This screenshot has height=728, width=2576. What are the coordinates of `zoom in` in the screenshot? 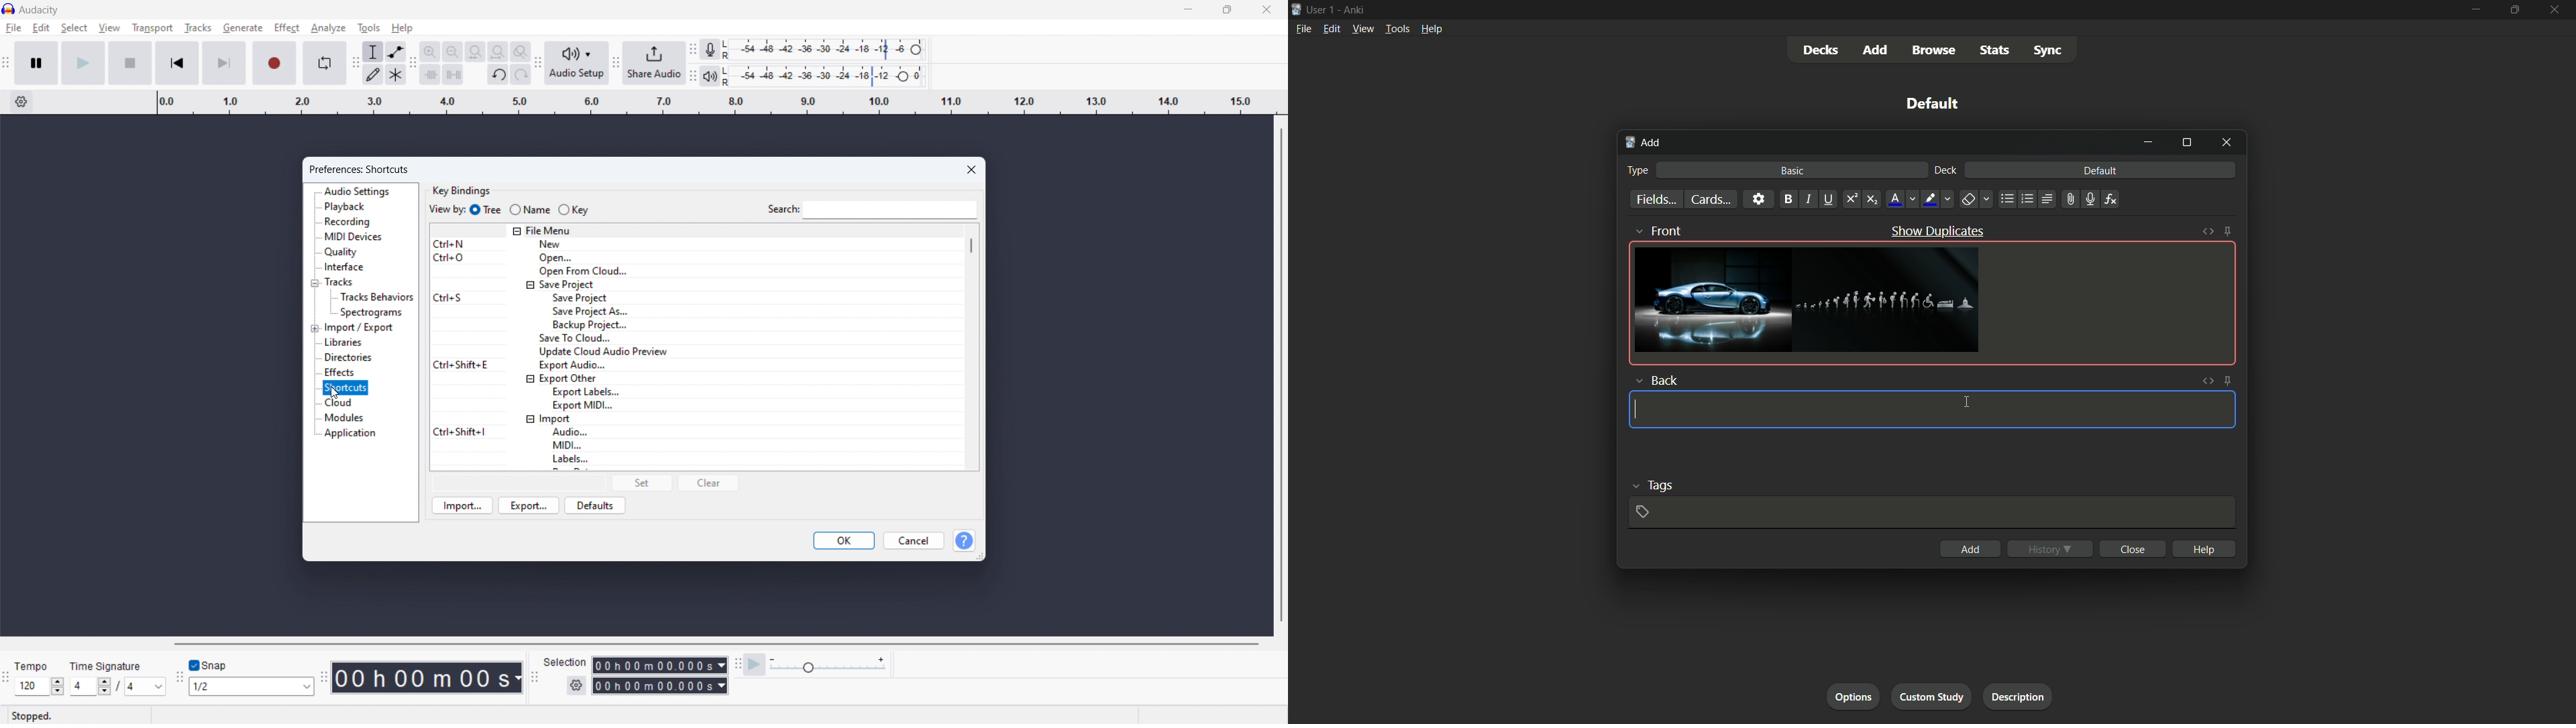 It's located at (429, 52).